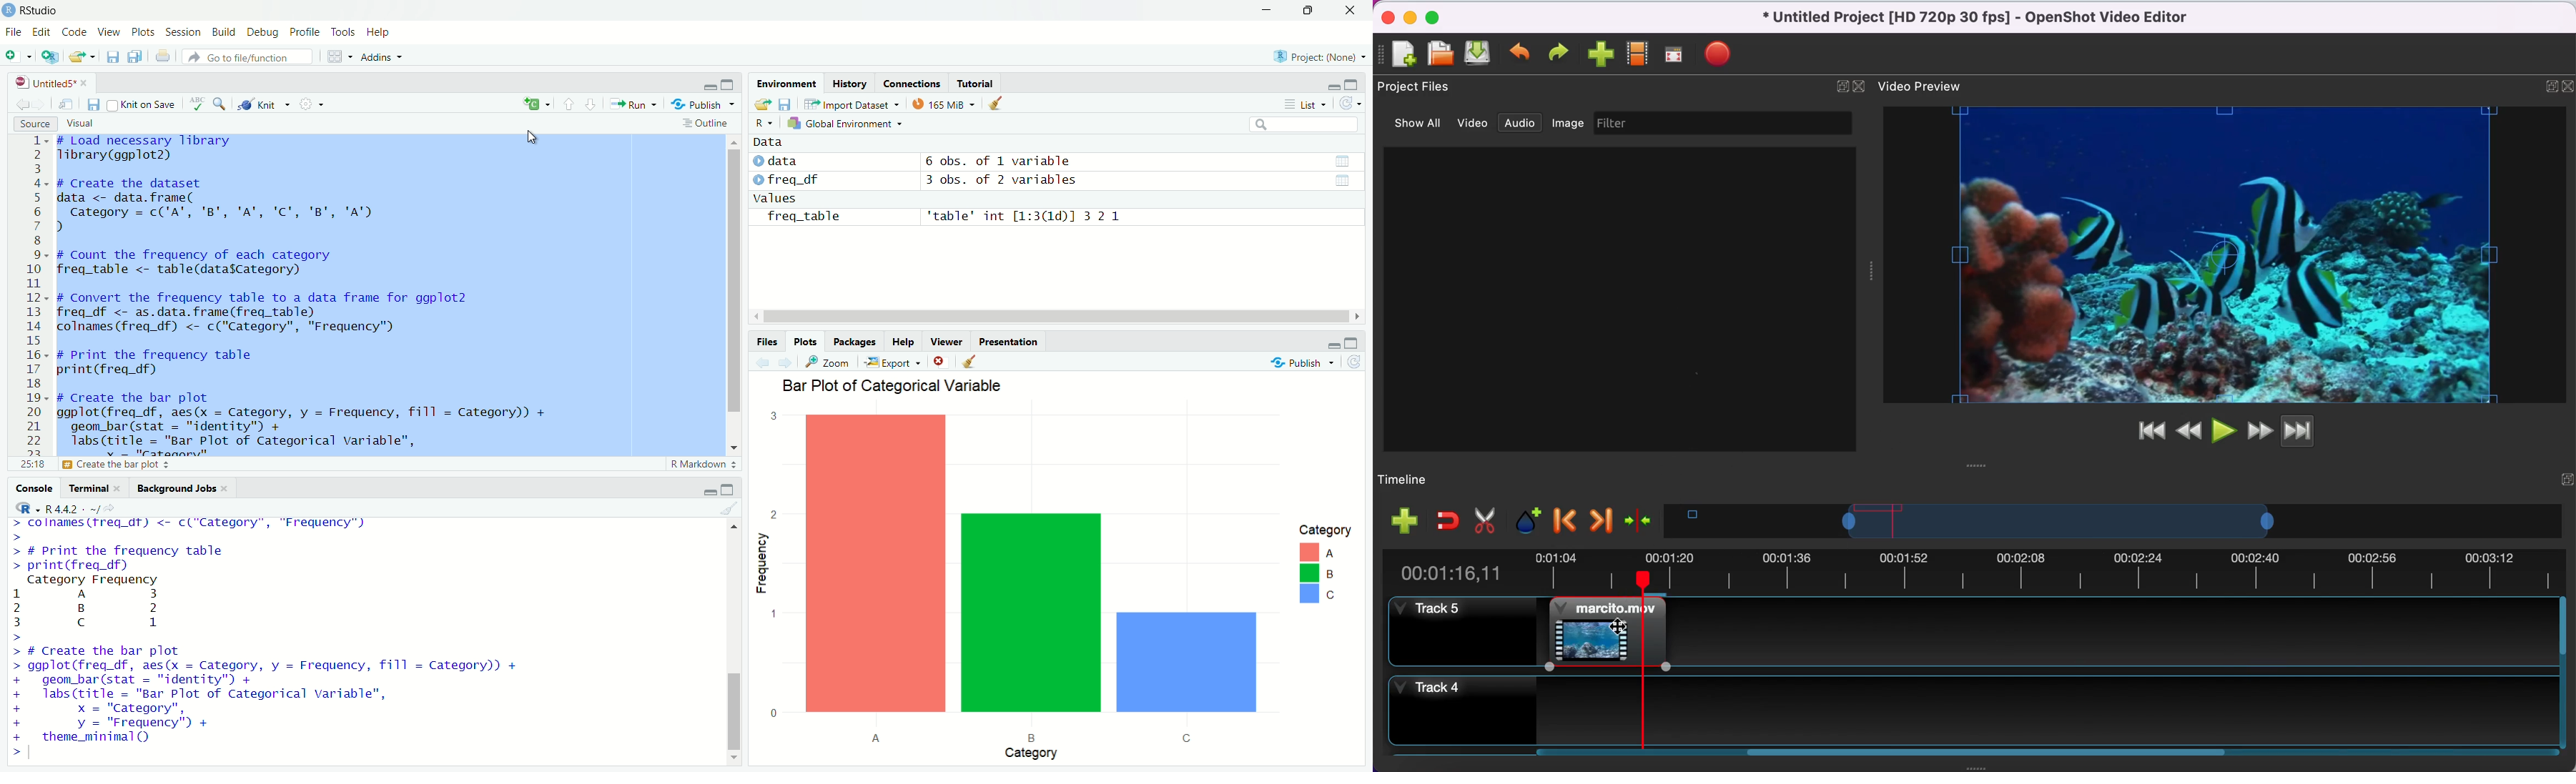  I want to click on save all, so click(138, 56).